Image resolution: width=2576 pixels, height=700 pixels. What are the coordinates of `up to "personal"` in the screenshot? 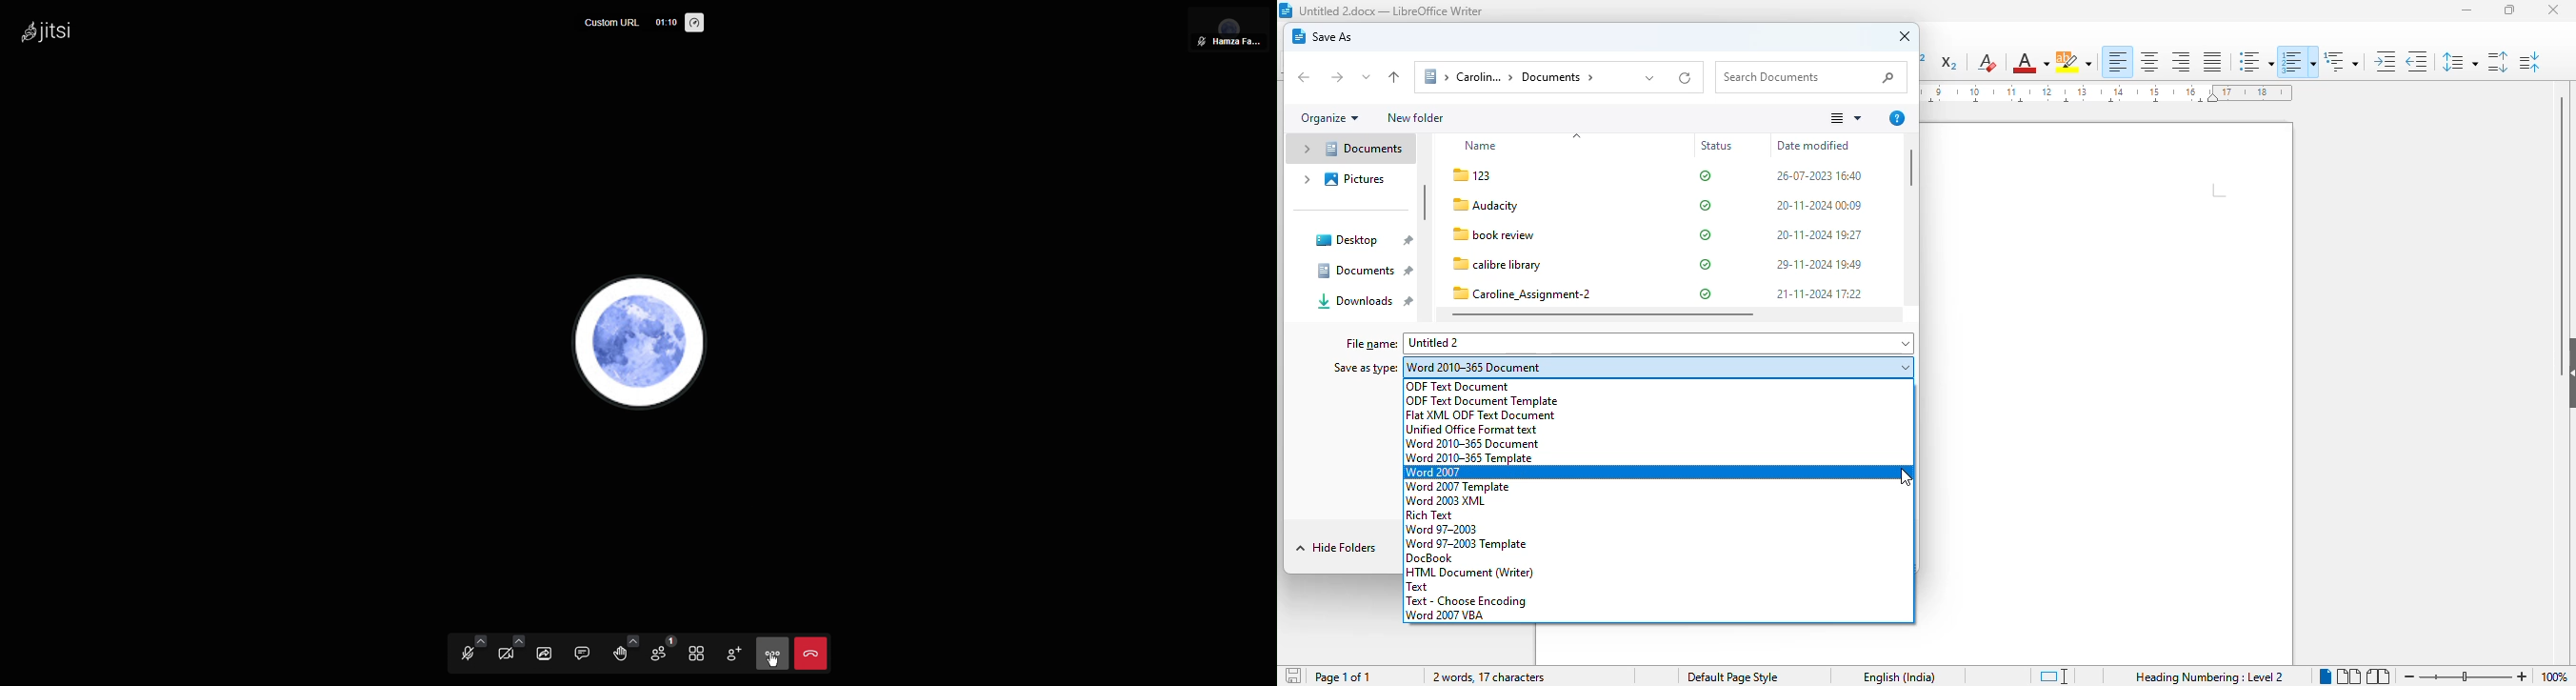 It's located at (1393, 77).